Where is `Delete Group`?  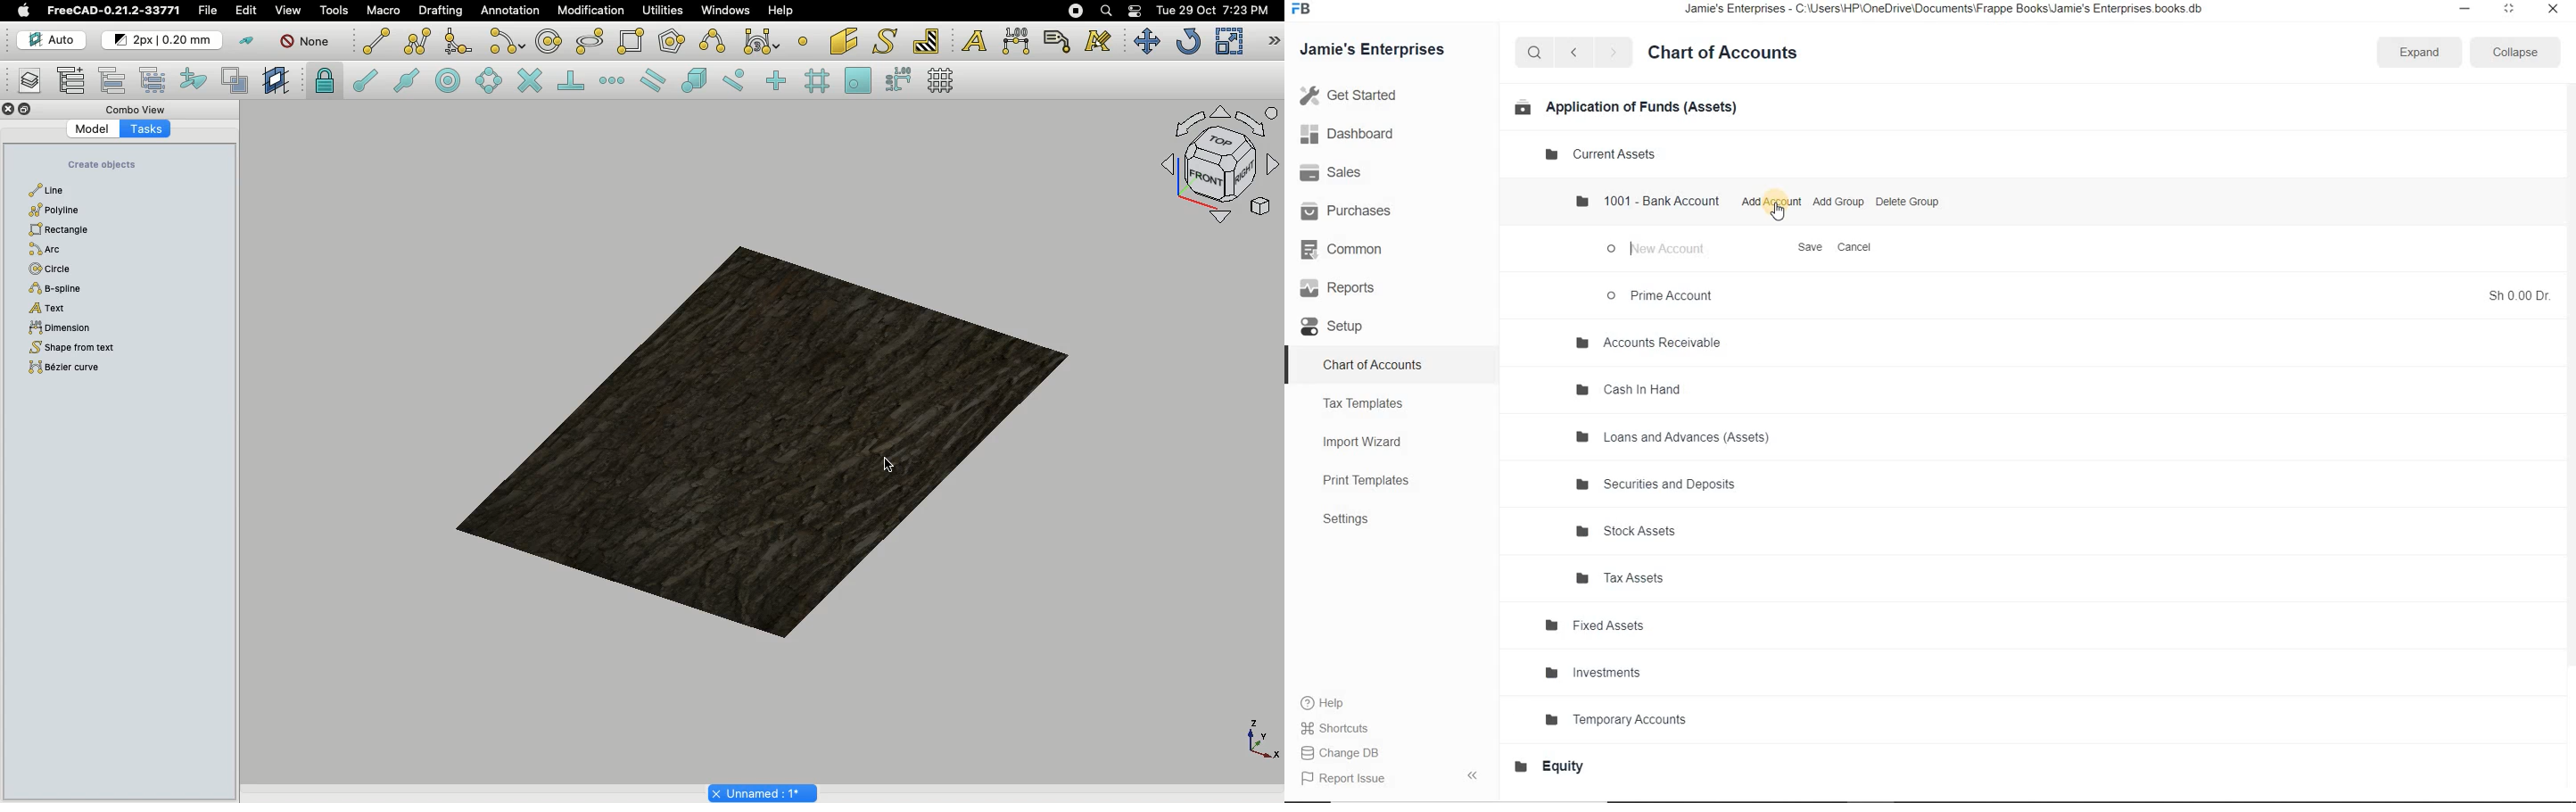
Delete Group is located at coordinates (1908, 201).